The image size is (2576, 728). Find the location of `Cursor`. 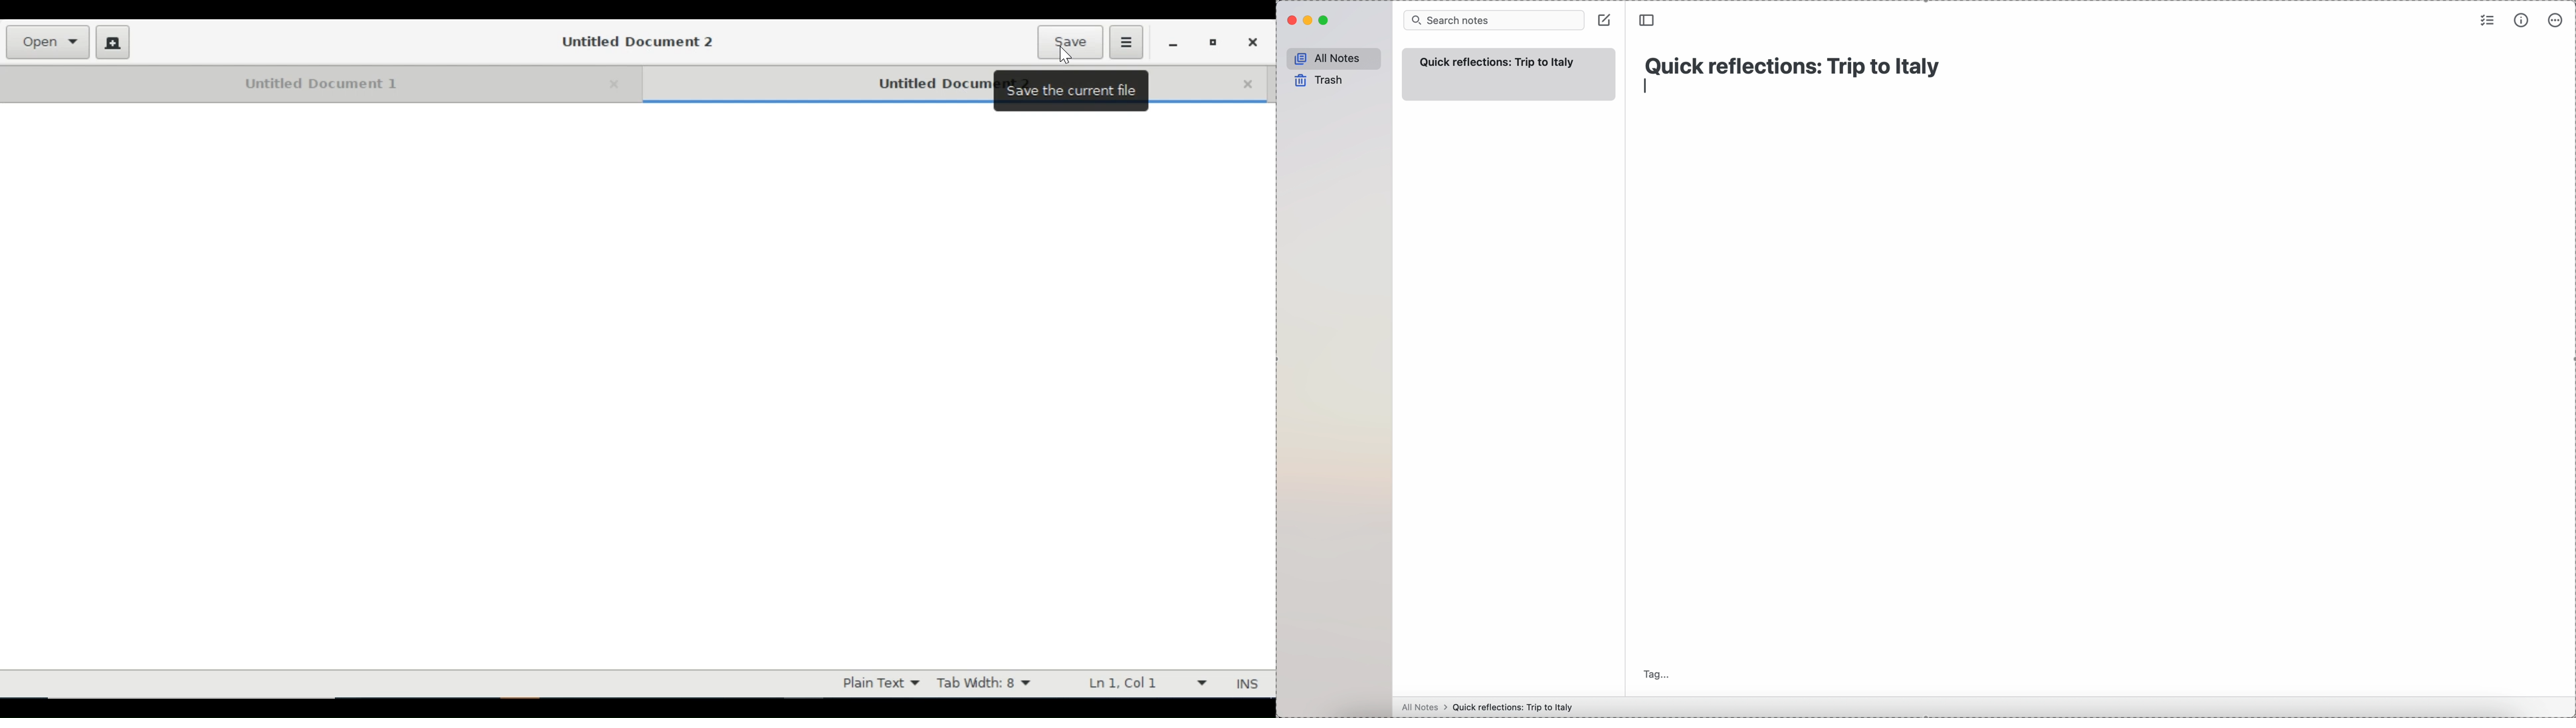

Cursor is located at coordinates (1065, 55).